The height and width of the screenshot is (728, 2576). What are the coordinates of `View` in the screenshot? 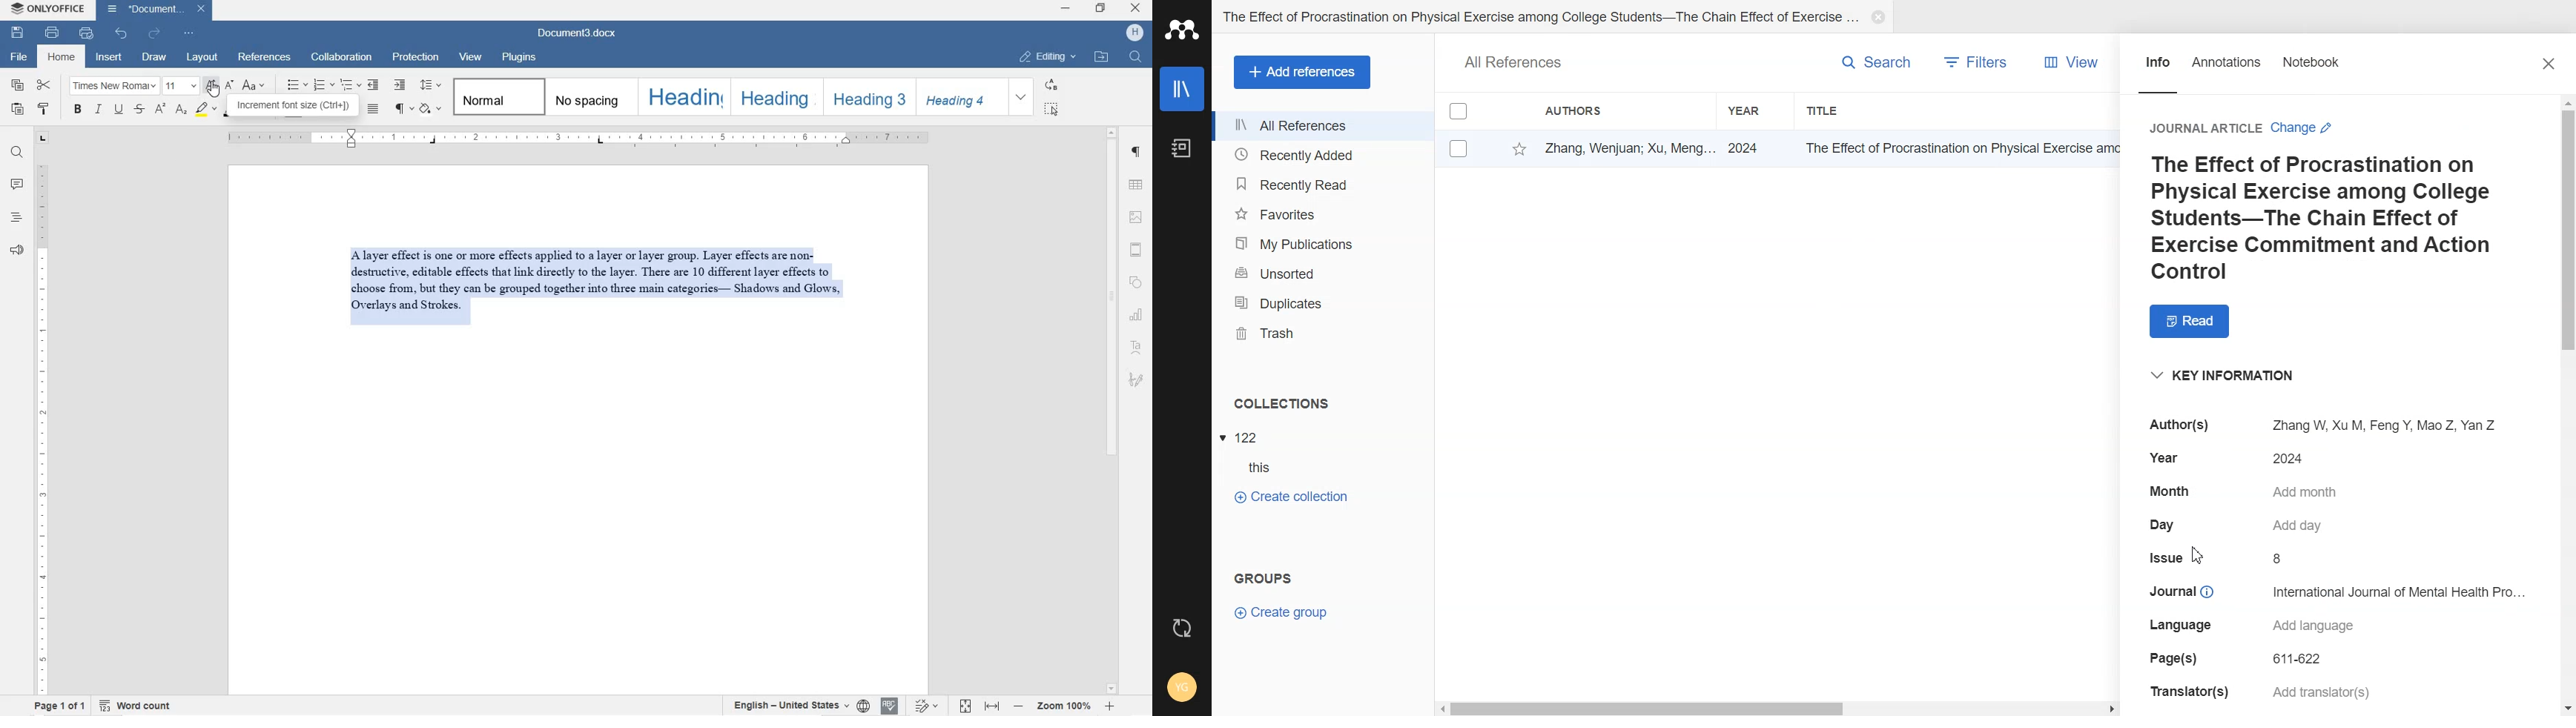 It's located at (2068, 62).